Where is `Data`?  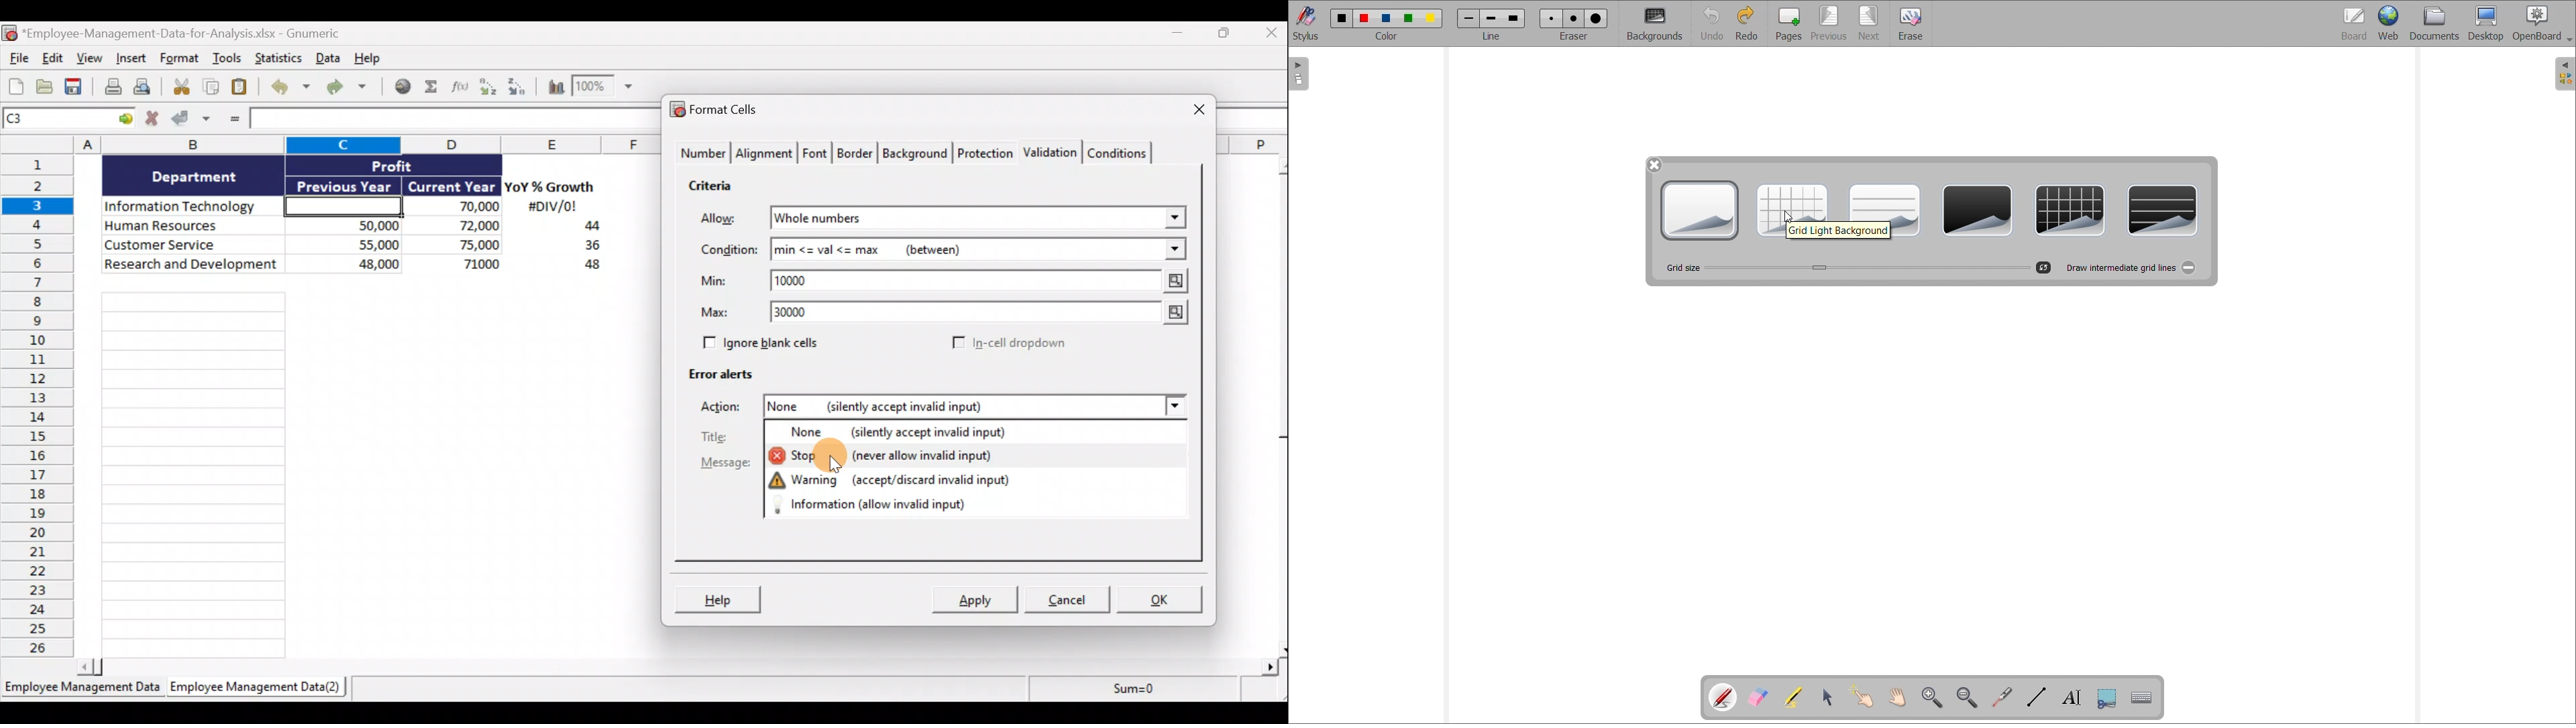 Data is located at coordinates (327, 58).